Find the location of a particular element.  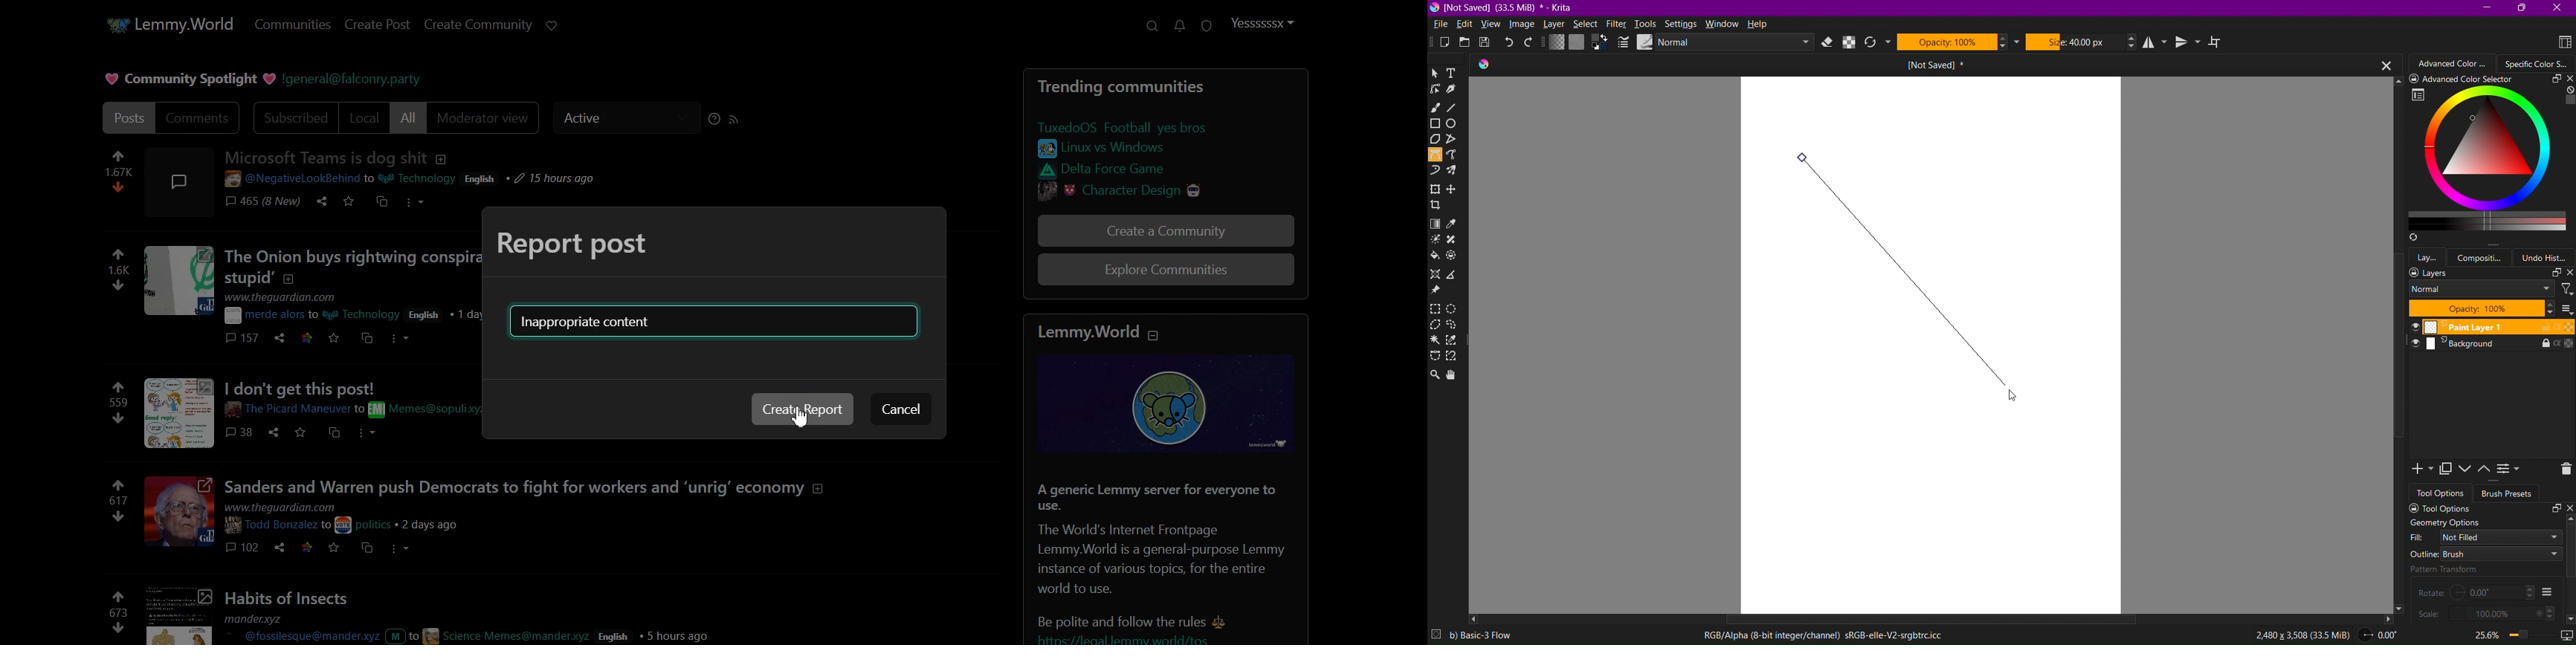

numbers is located at coordinates (120, 500).